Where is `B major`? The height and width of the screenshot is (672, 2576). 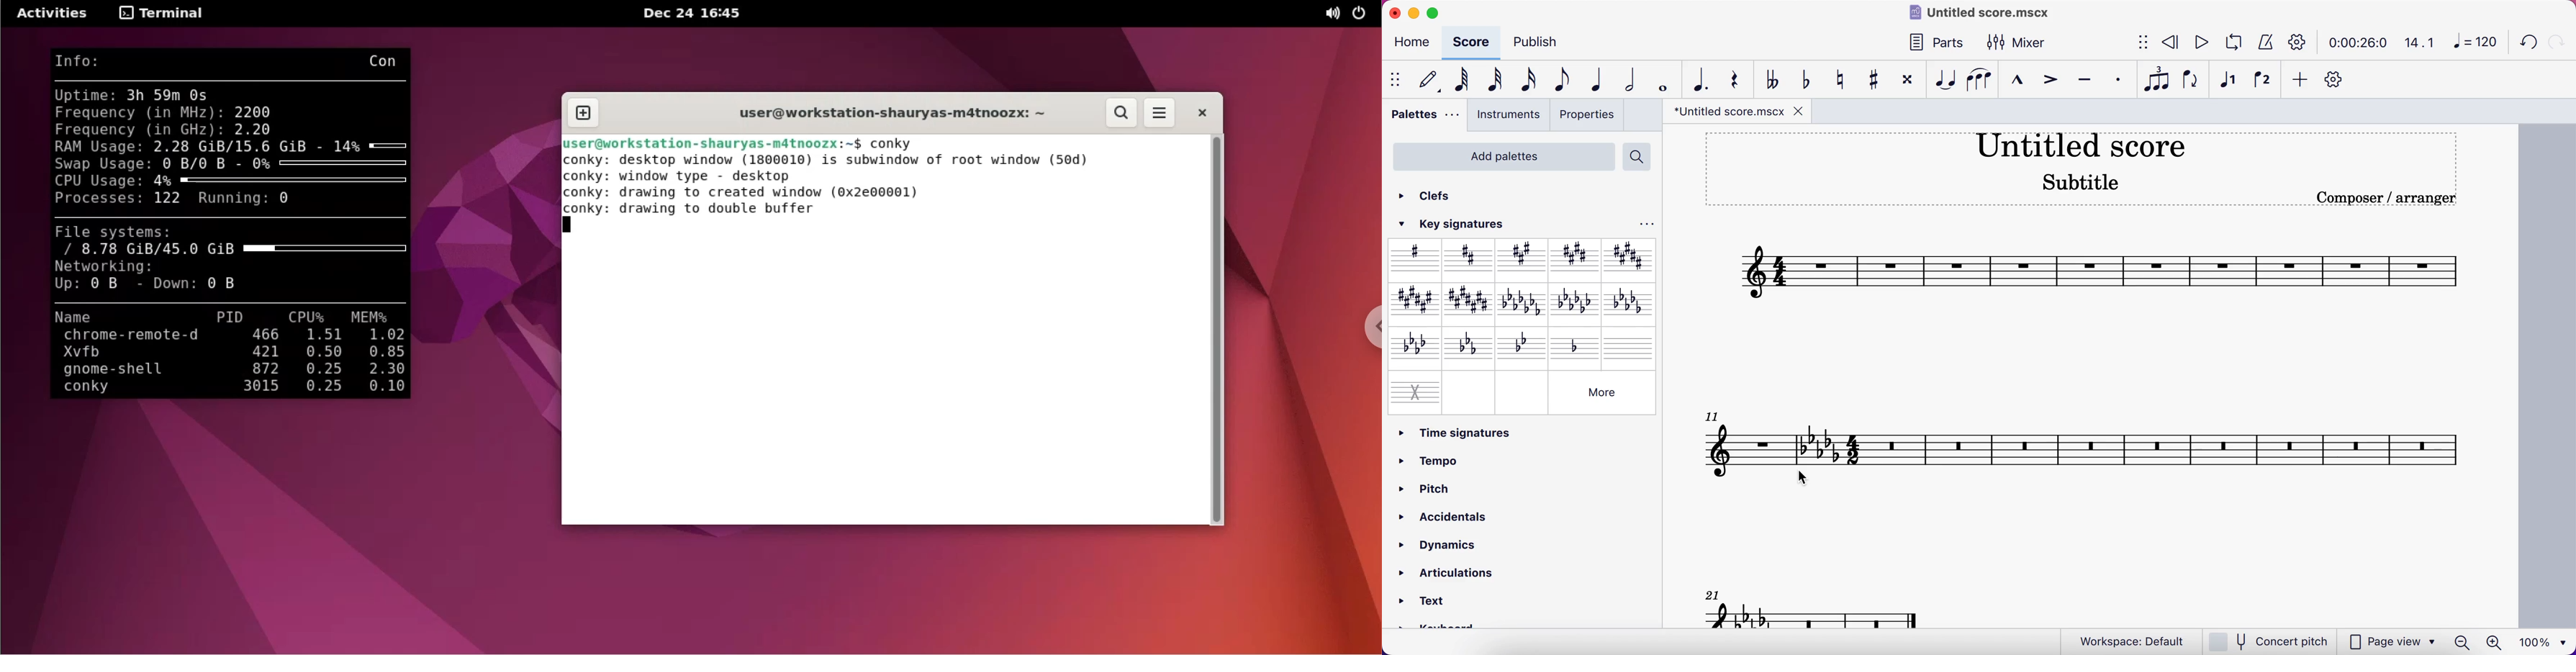 B major is located at coordinates (1626, 256).